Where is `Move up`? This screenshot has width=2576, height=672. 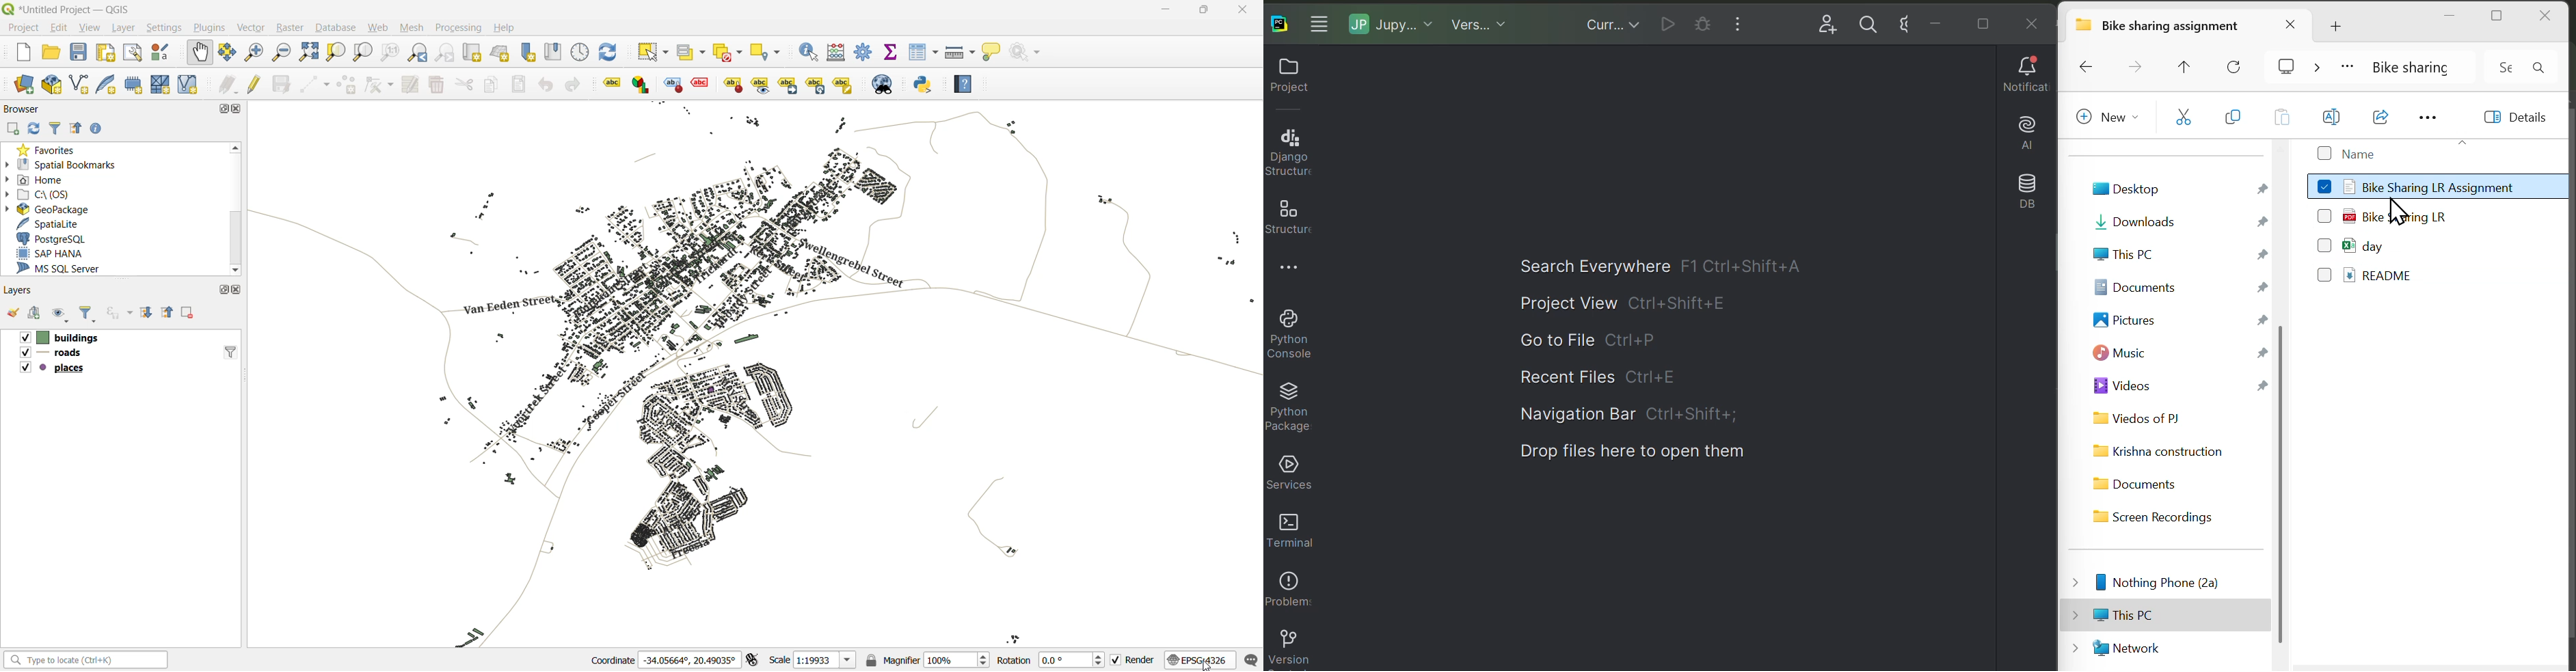
Move up is located at coordinates (2191, 66).